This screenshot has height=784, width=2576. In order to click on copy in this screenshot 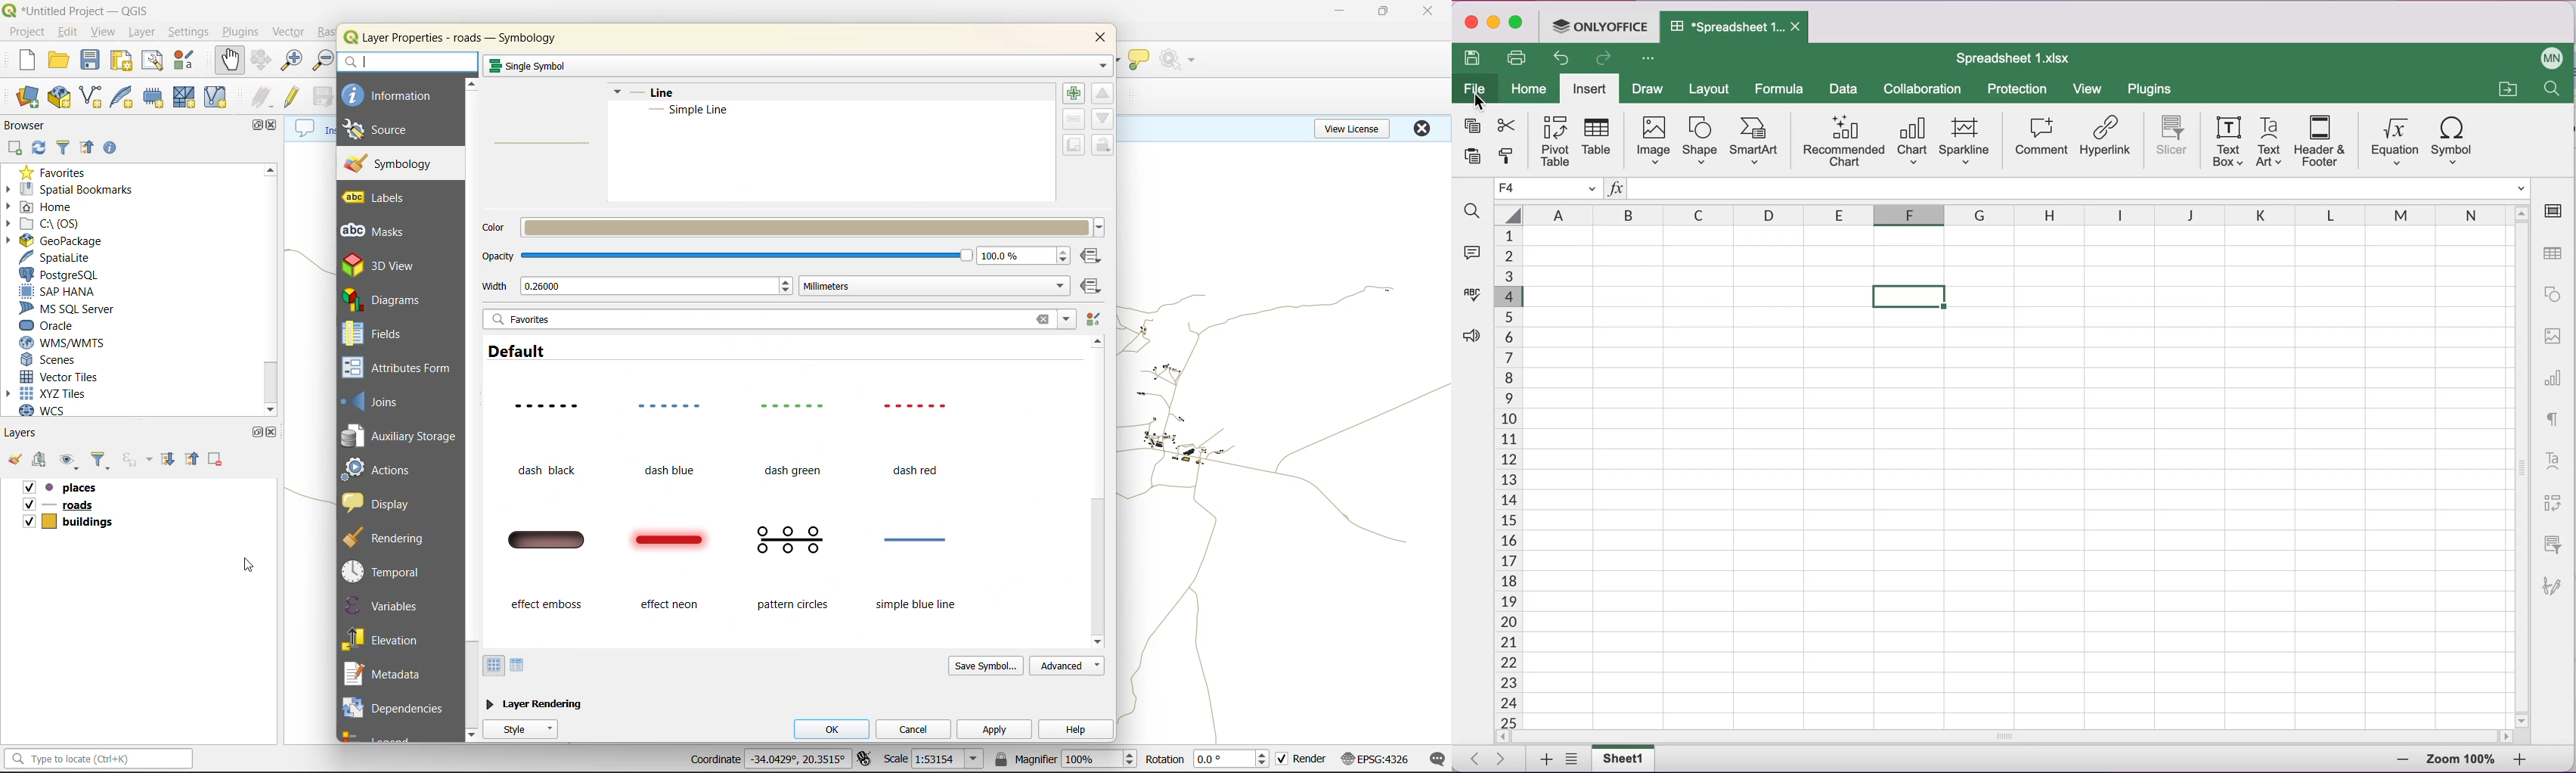, I will do `click(1473, 126)`.